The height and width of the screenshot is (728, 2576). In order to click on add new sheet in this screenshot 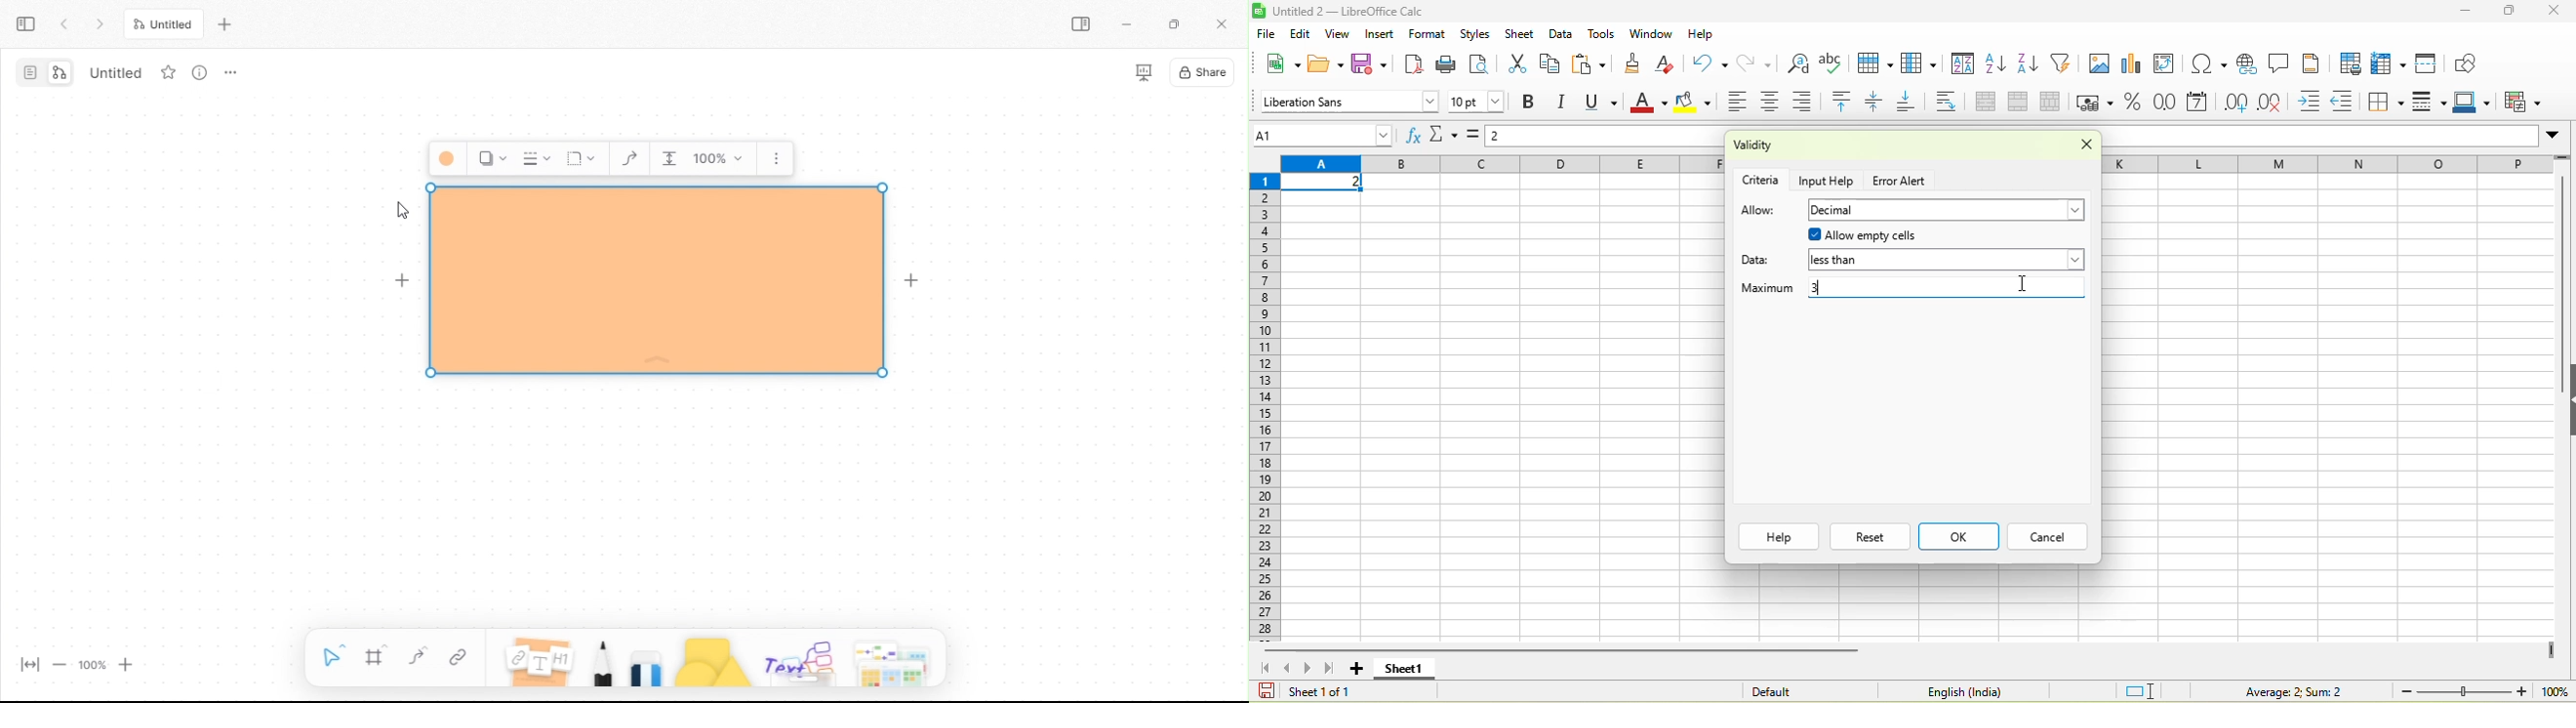, I will do `click(1356, 669)`.